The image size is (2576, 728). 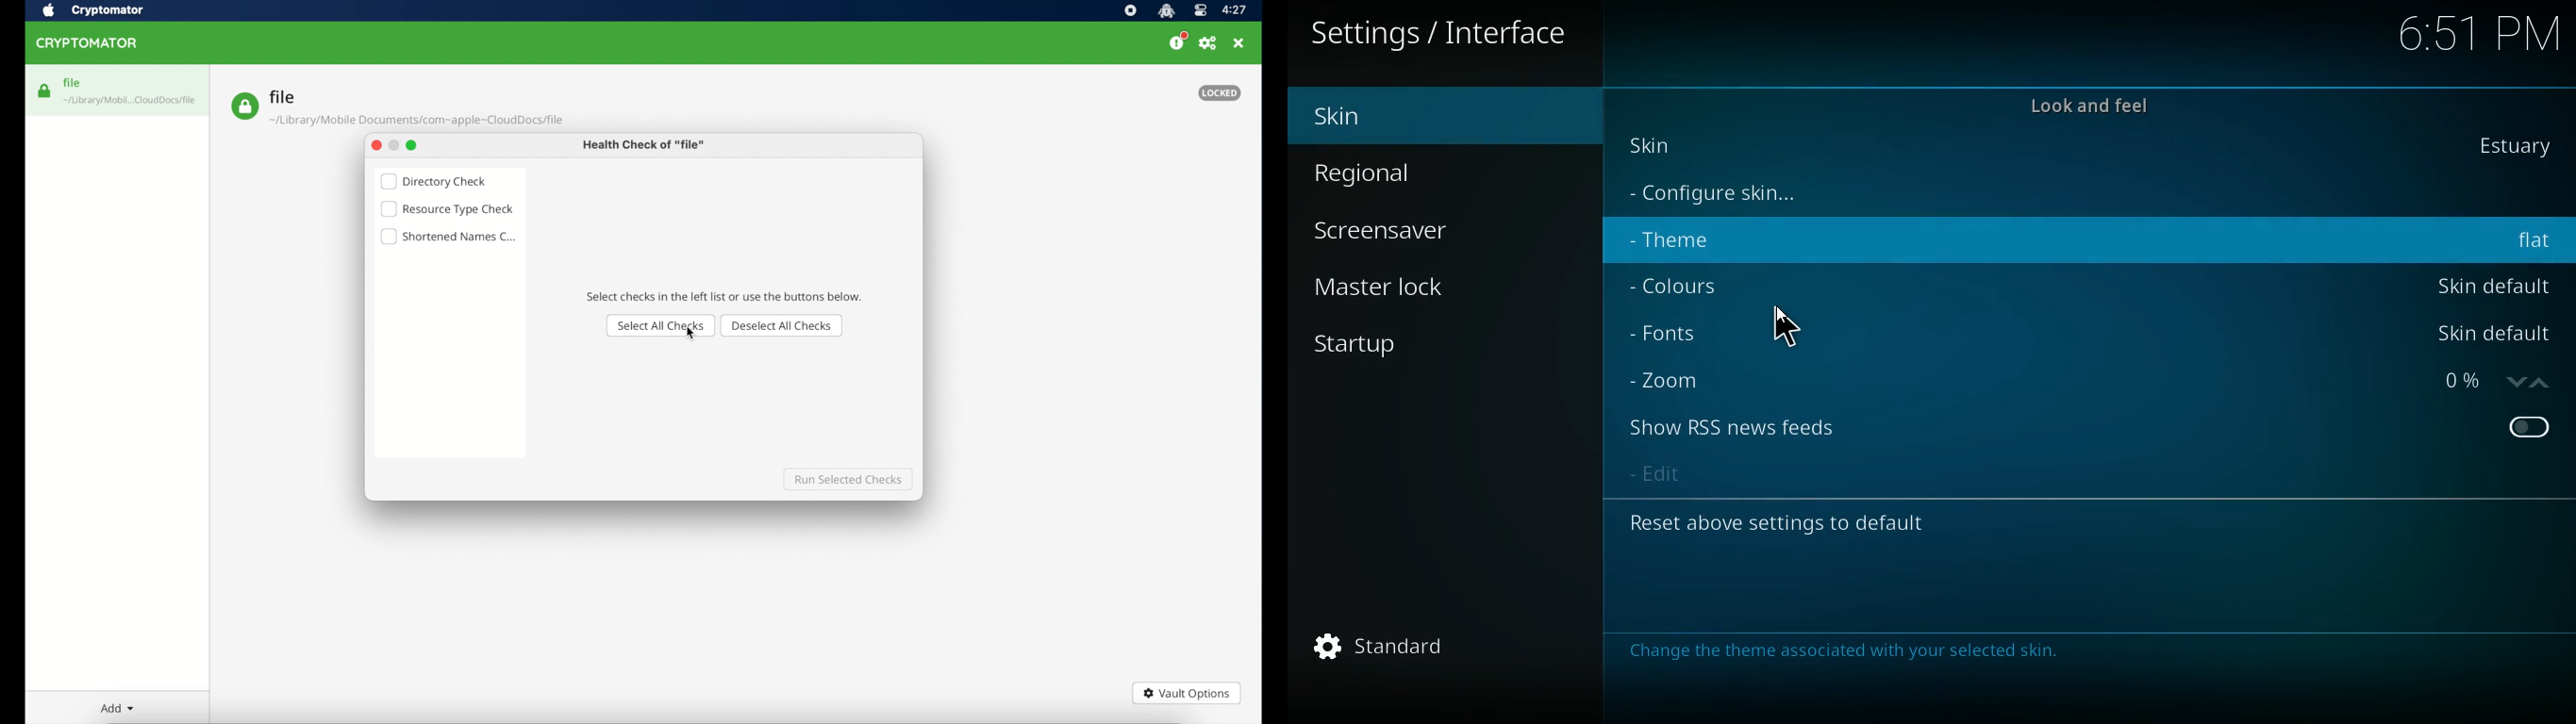 What do you see at coordinates (1659, 476) in the screenshot?
I see `edit` at bounding box center [1659, 476].